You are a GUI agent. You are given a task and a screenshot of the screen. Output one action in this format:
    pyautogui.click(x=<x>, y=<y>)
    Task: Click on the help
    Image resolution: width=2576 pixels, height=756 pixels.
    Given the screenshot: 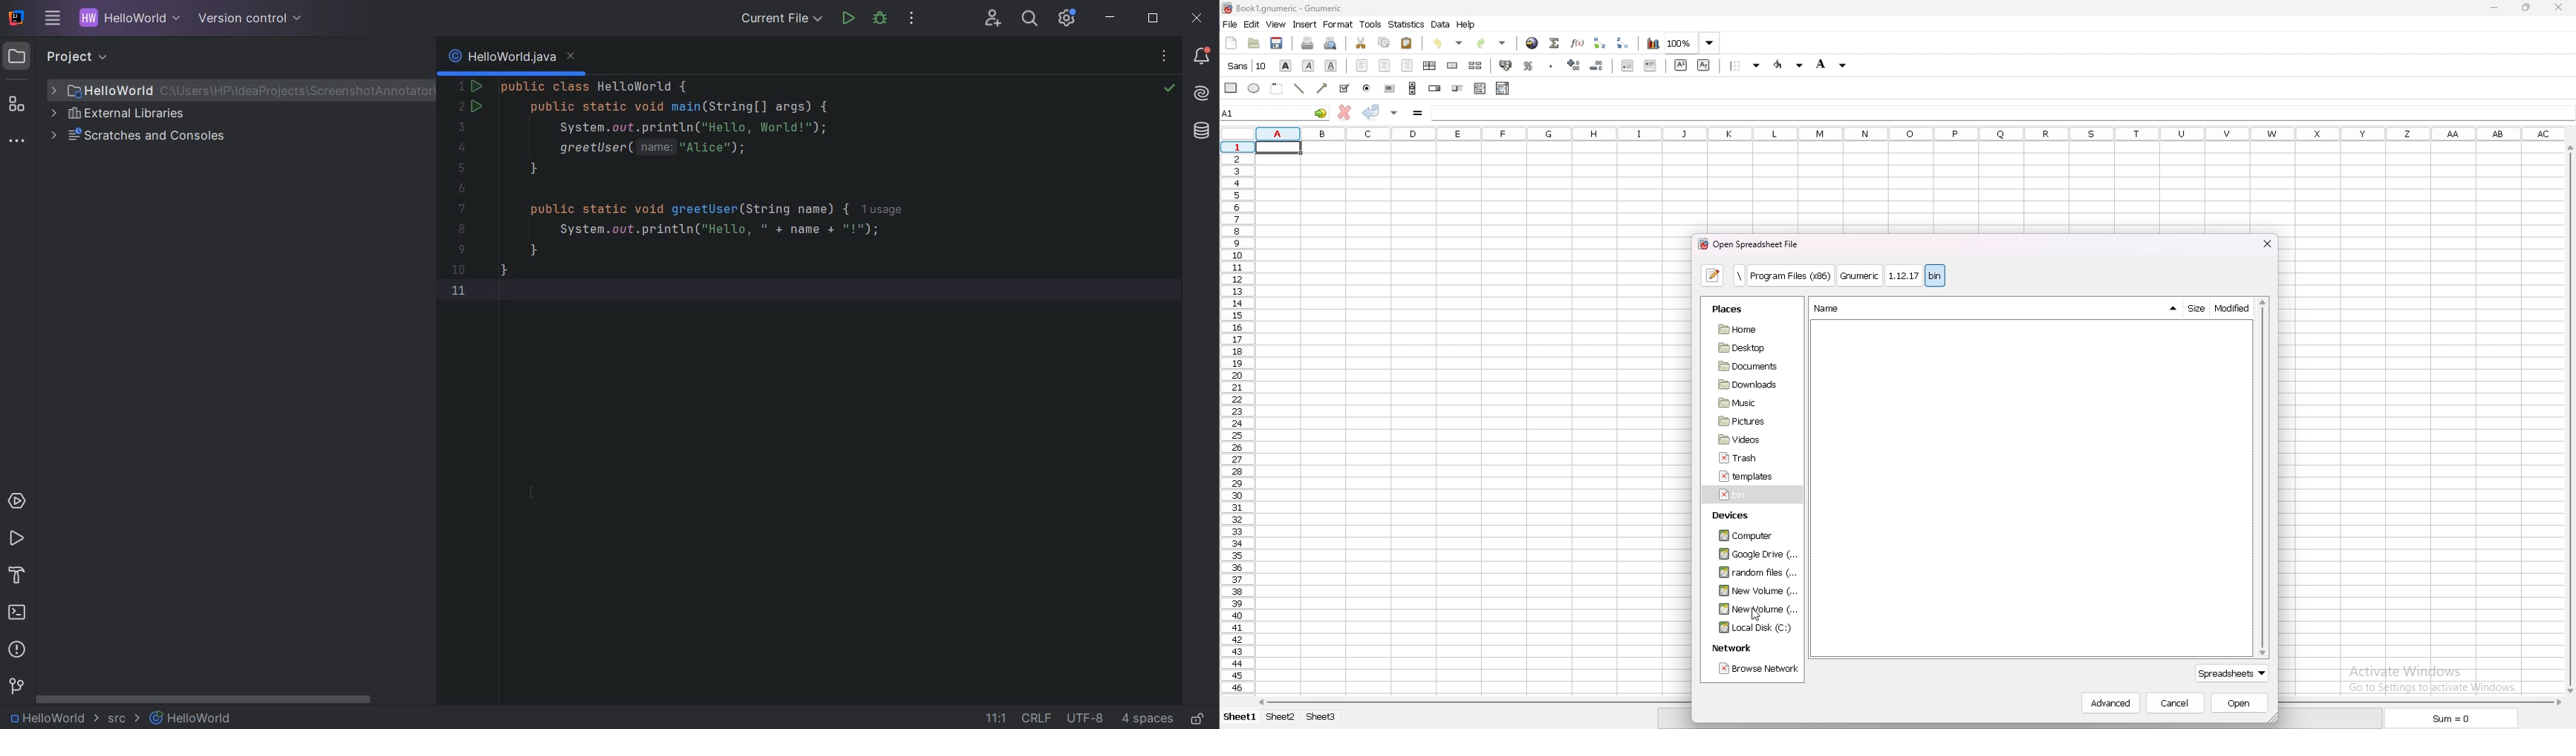 What is the action you would take?
    pyautogui.click(x=1468, y=24)
    